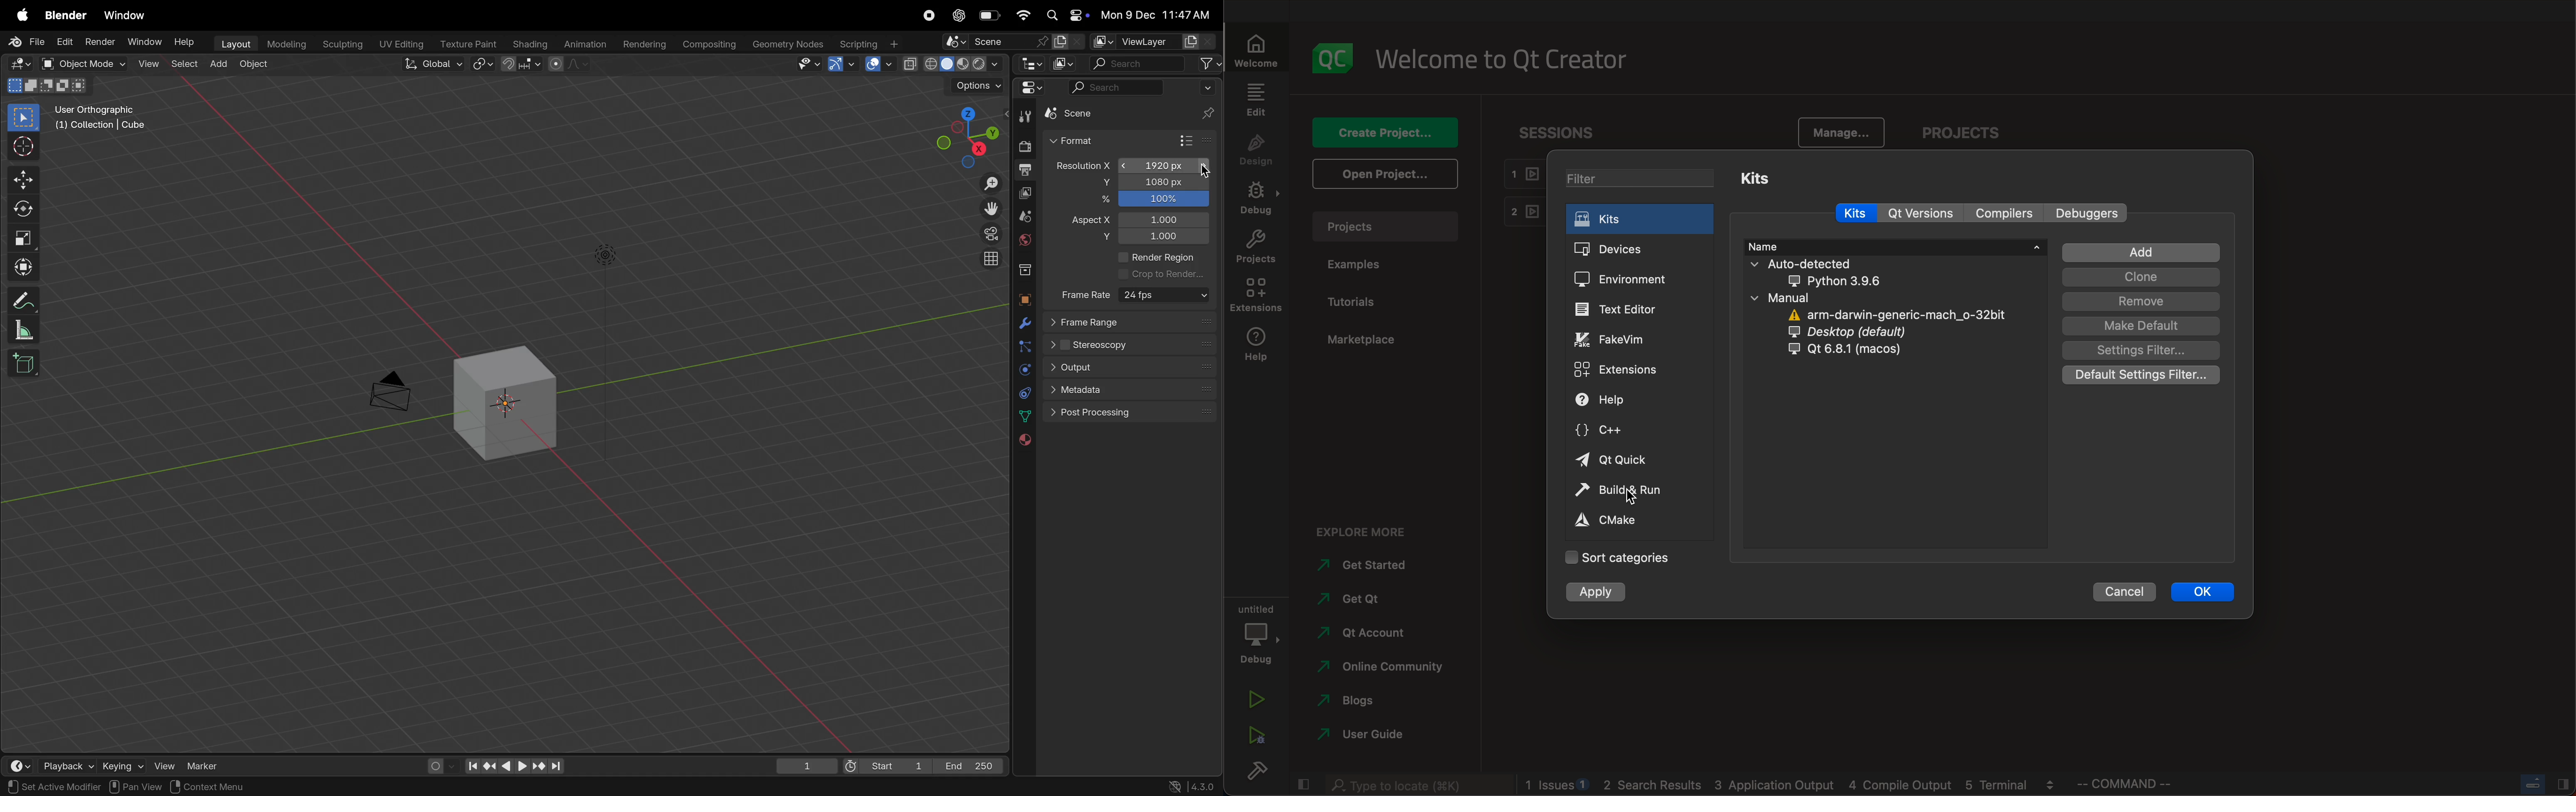 Image resolution: width=2576 pixels, height=812 pixels. Describe the element at coordinates (1203, 170) in the screenshot. I see `cursor` at that location.